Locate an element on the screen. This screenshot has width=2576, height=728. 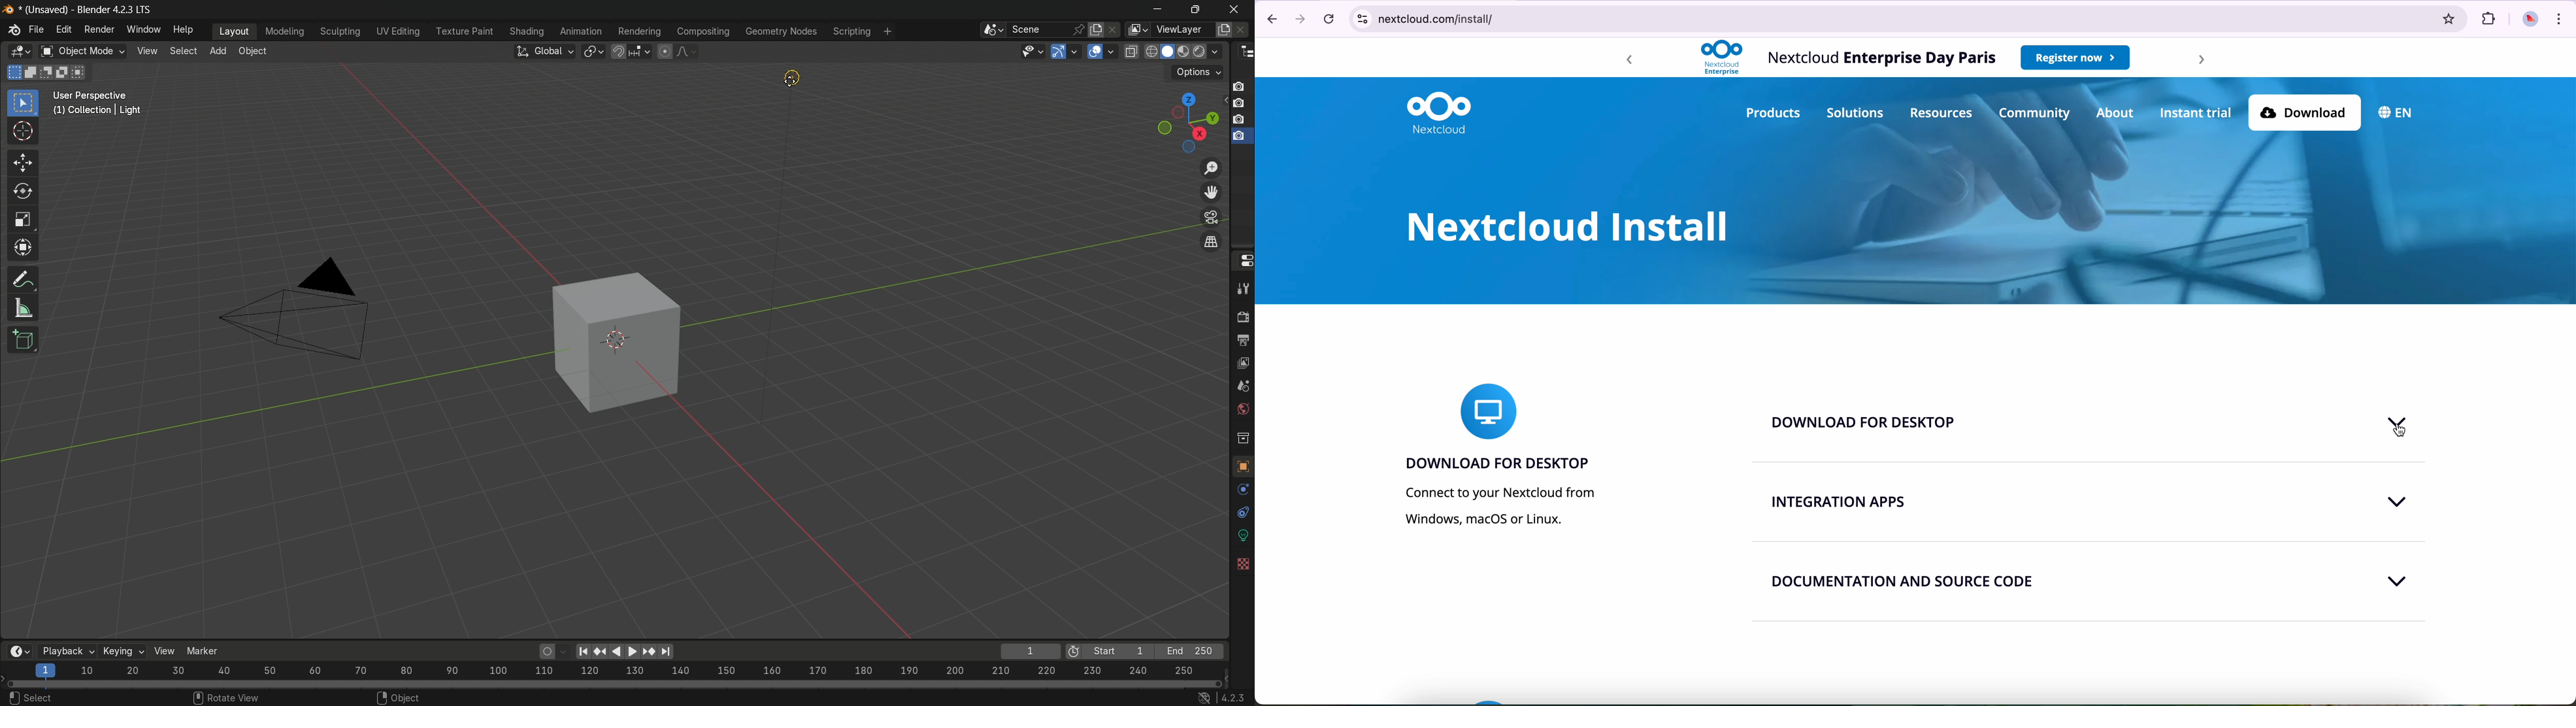
solutions is located at coordinates (1854, 112).